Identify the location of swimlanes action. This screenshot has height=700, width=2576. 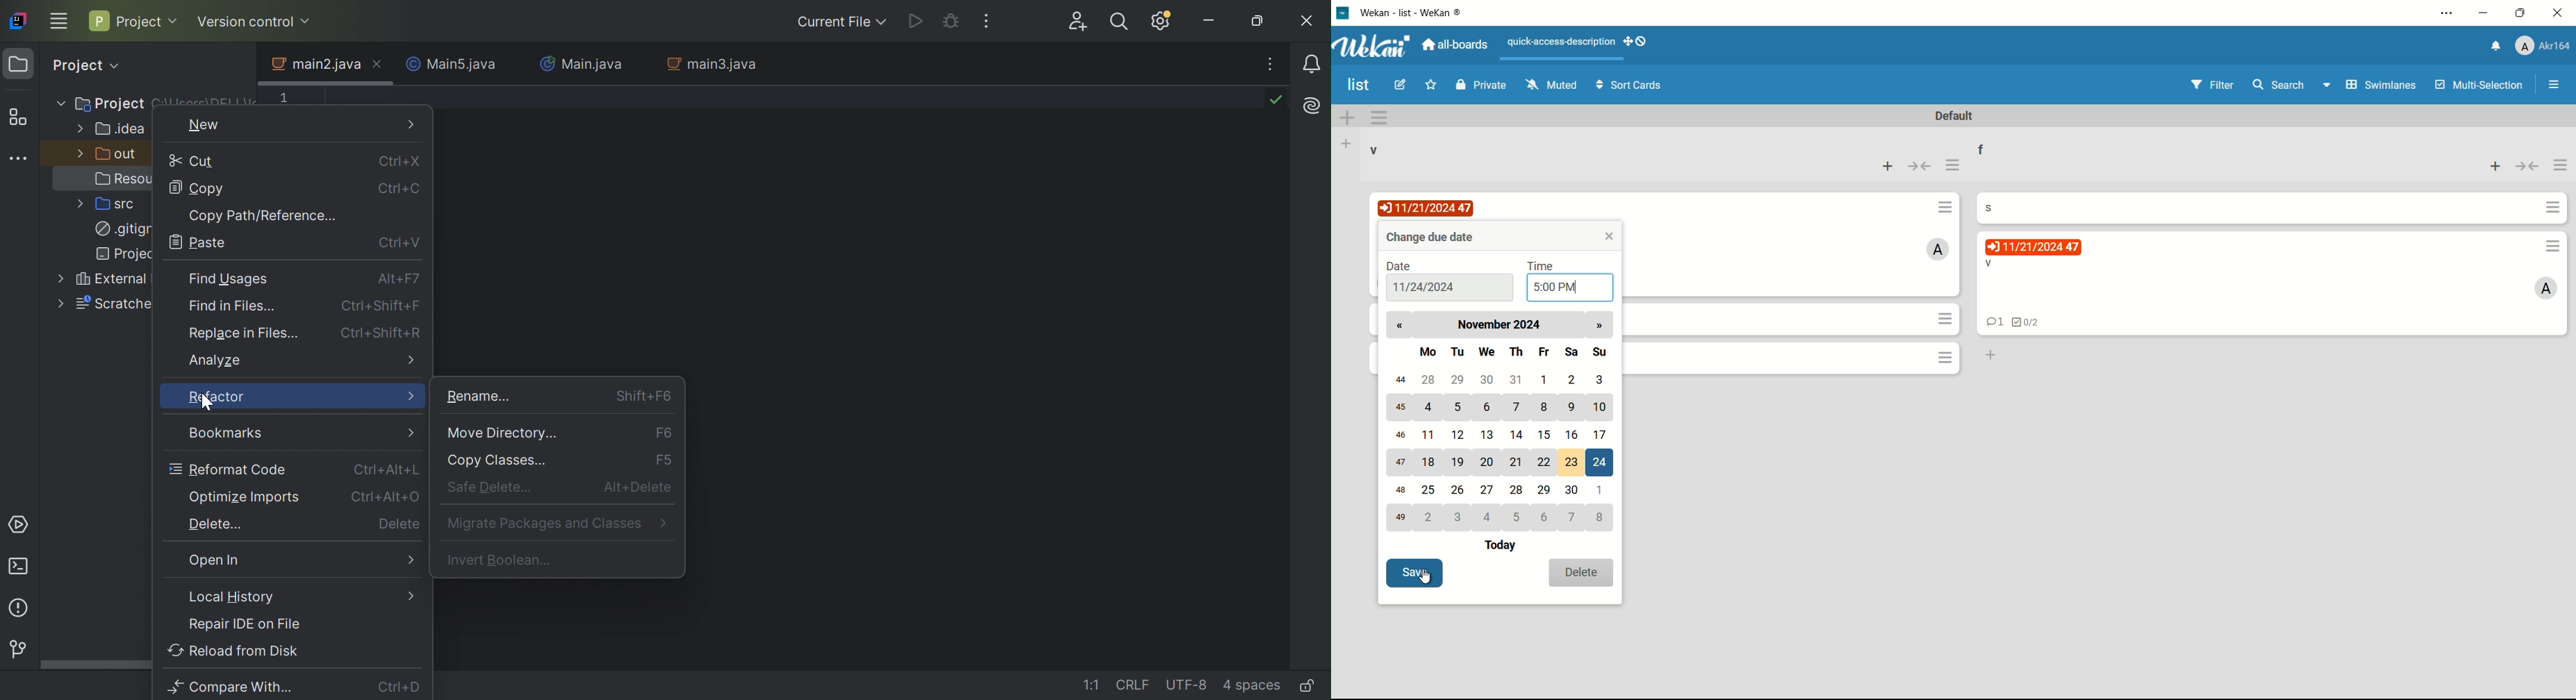
(1379, 117).